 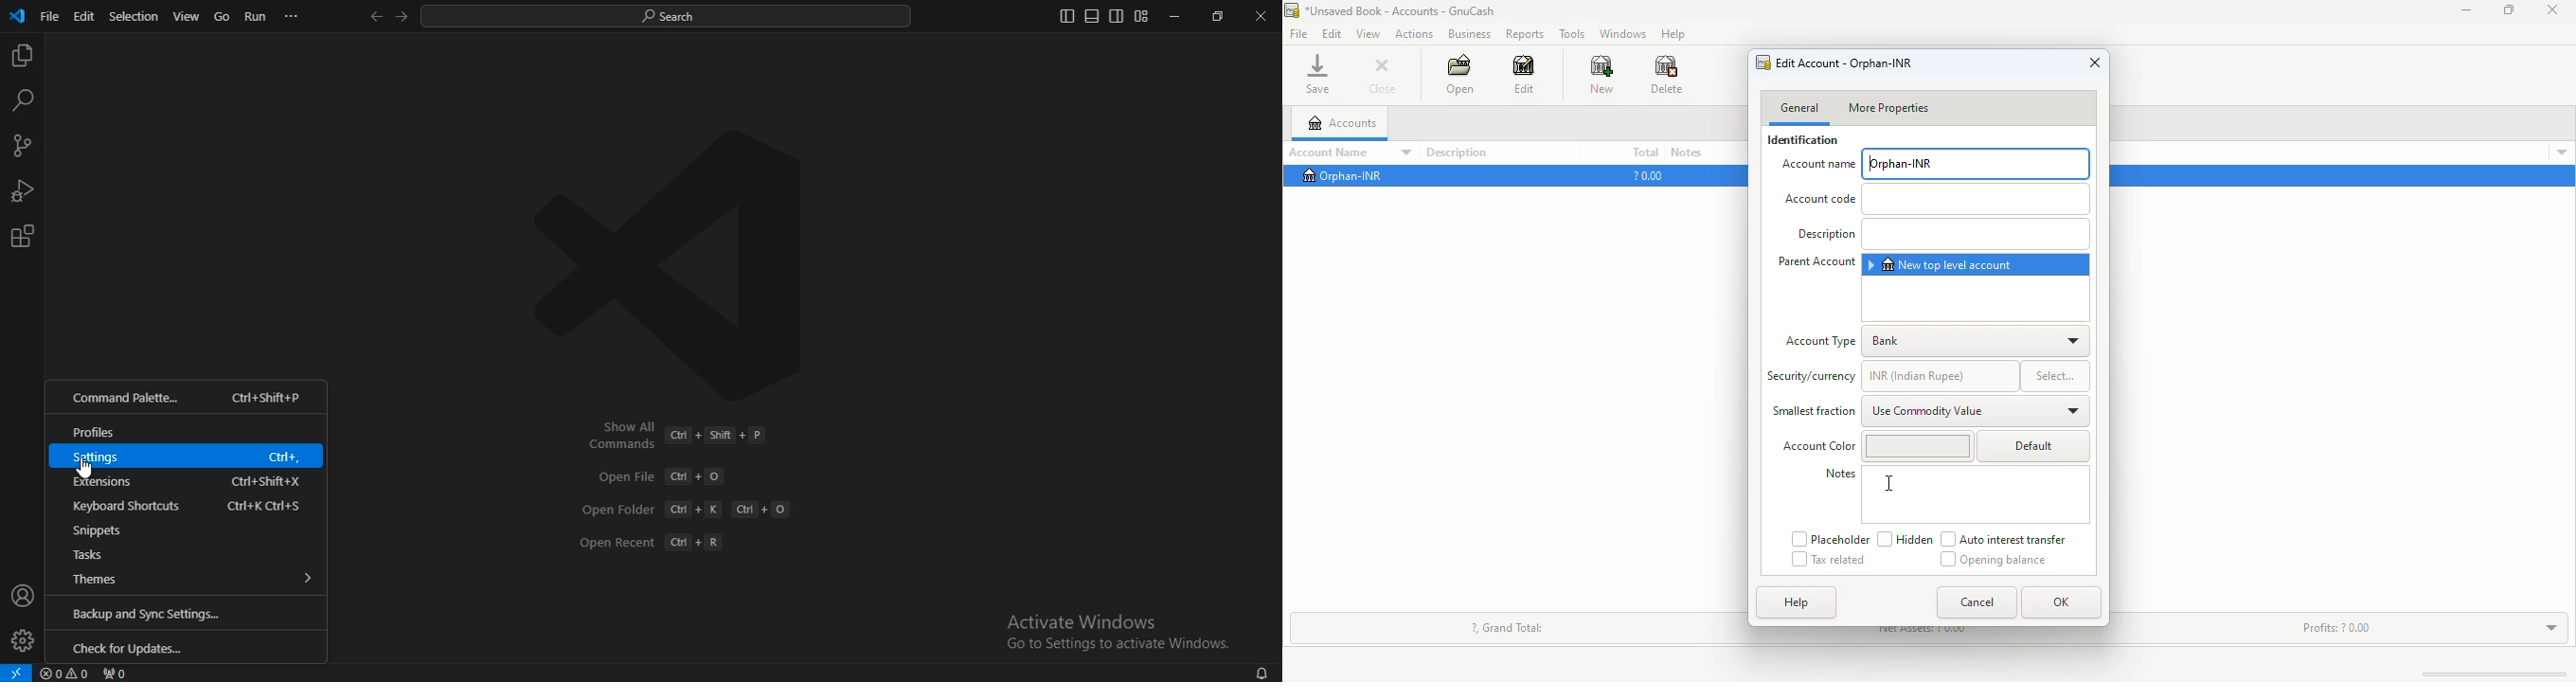 I want to click on open, so click(x=1460, y=75).